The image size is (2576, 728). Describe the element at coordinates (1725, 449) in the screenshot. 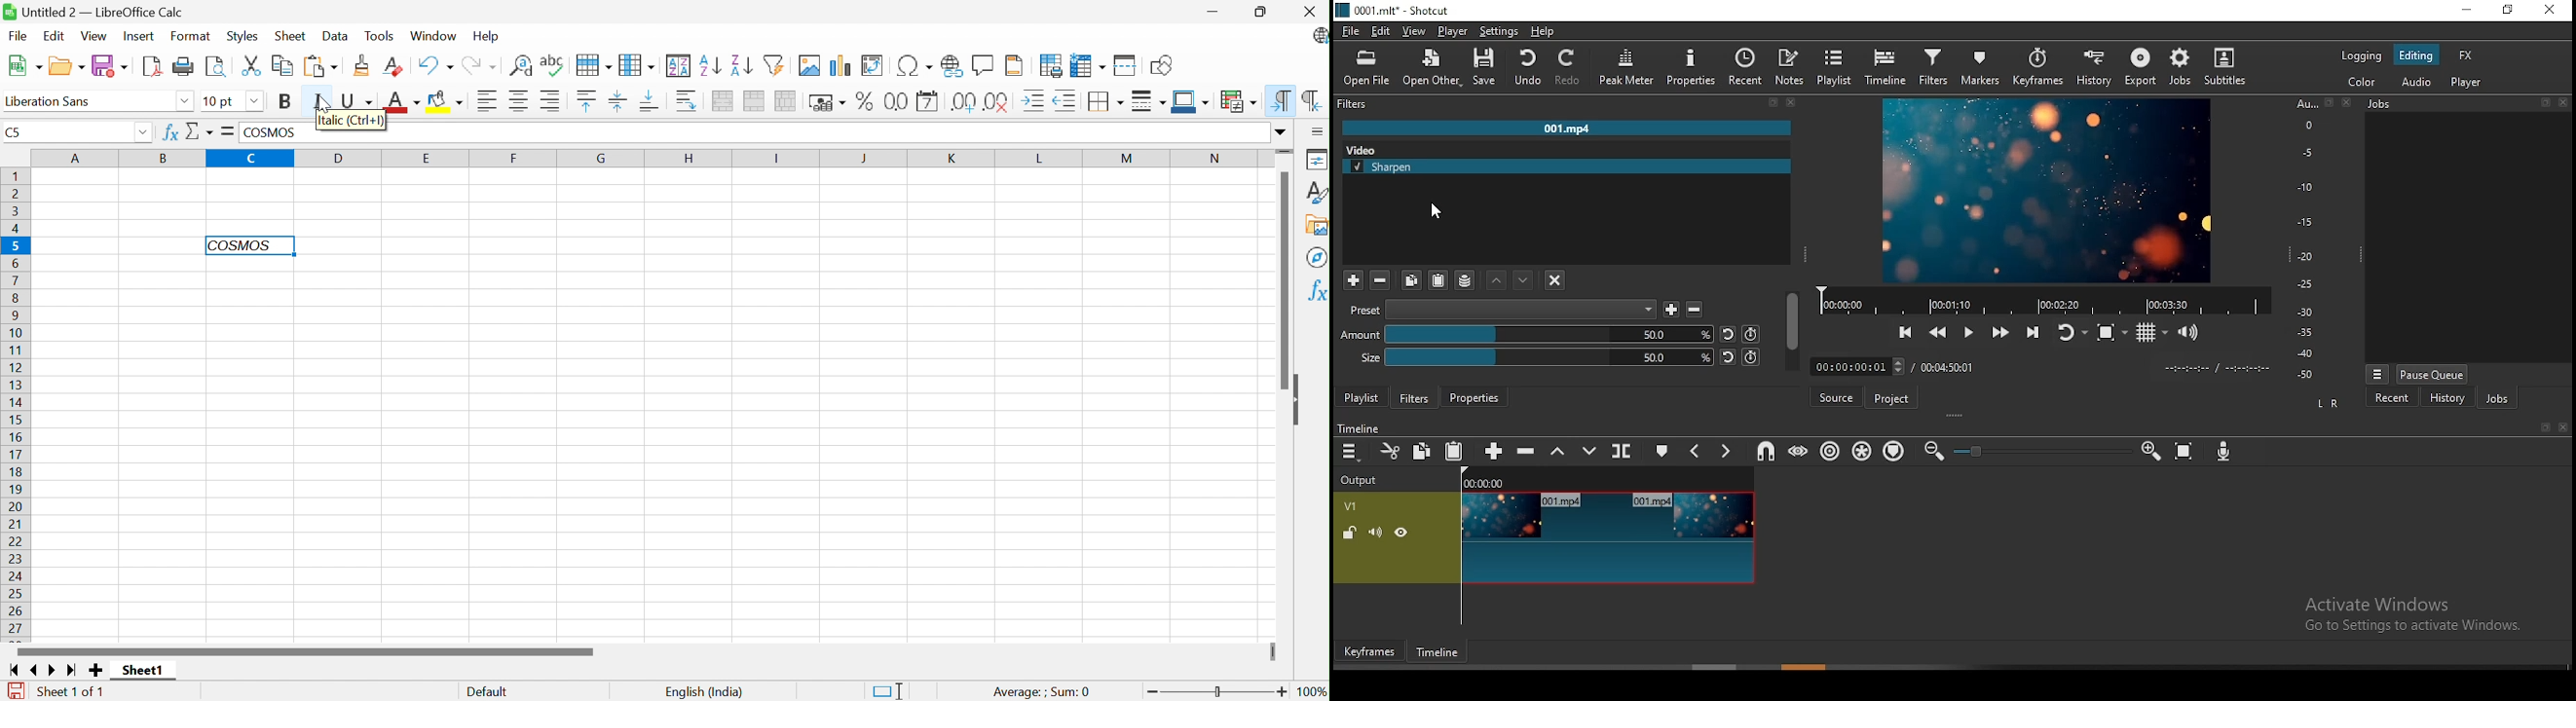

I see `next marker` at that location.